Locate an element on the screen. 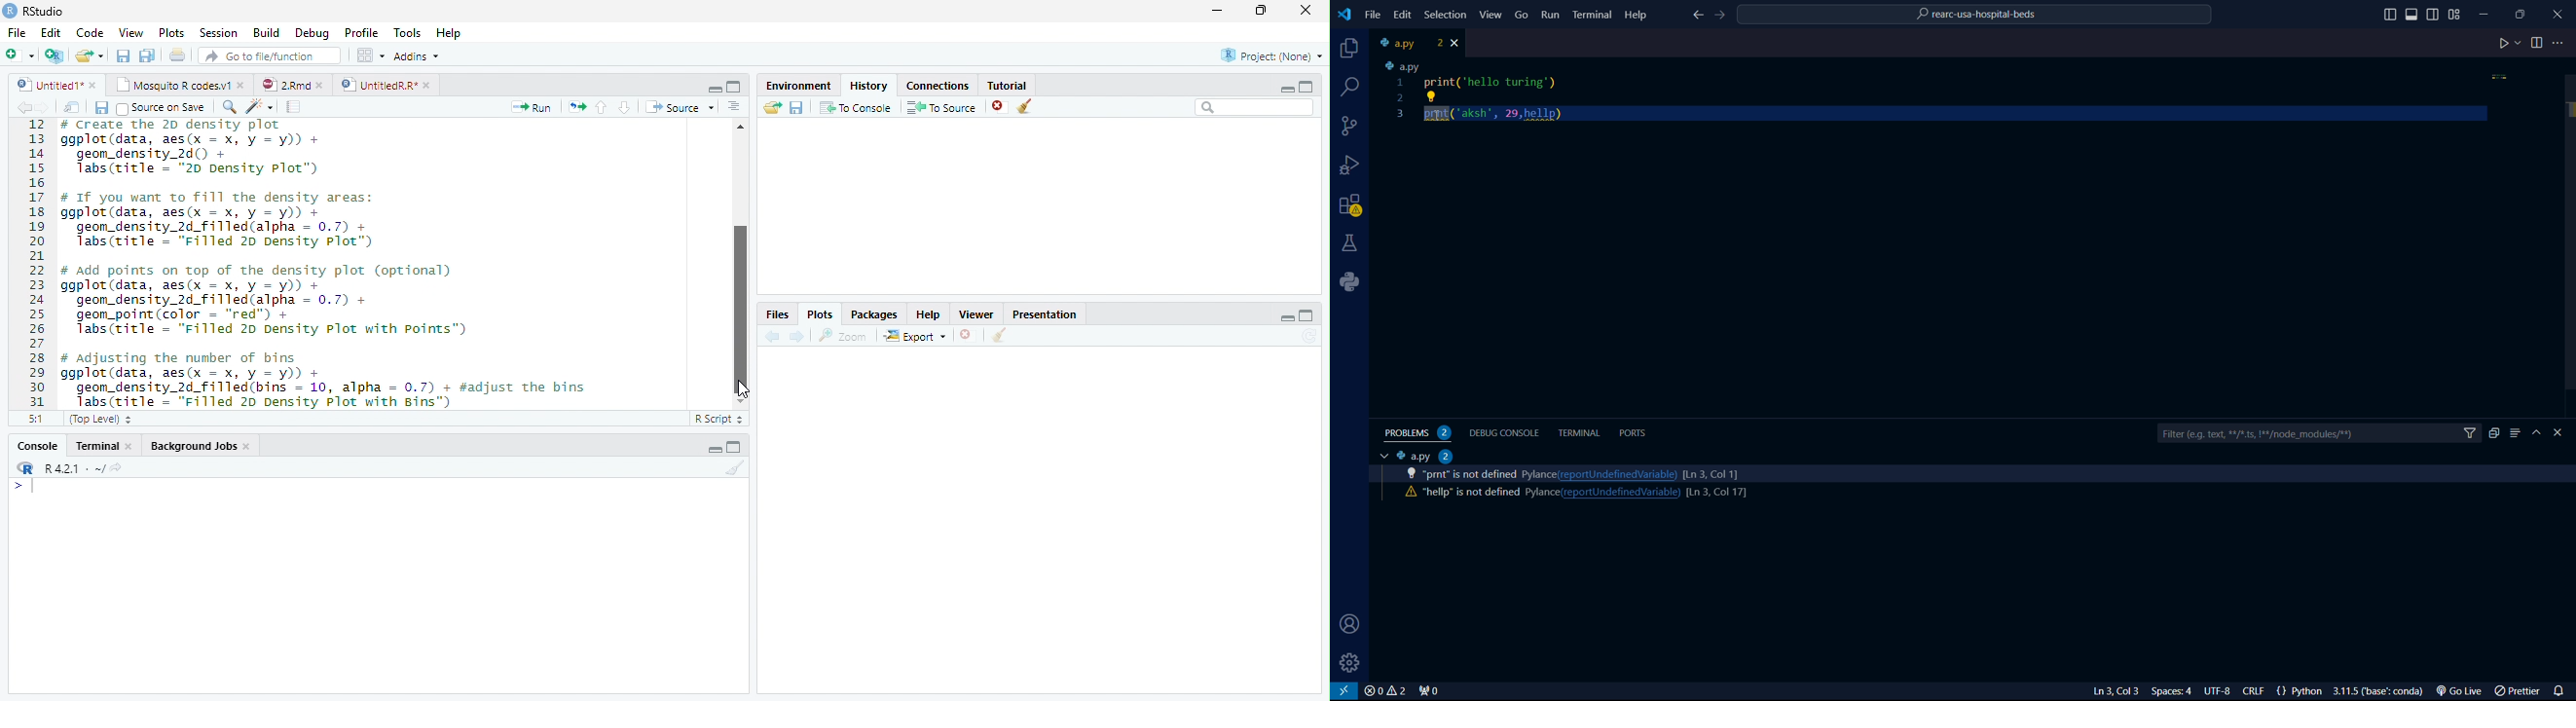 The width and height of the screenshot is (2576, 728). UTF-8 is located at coordinates (2222, 692).